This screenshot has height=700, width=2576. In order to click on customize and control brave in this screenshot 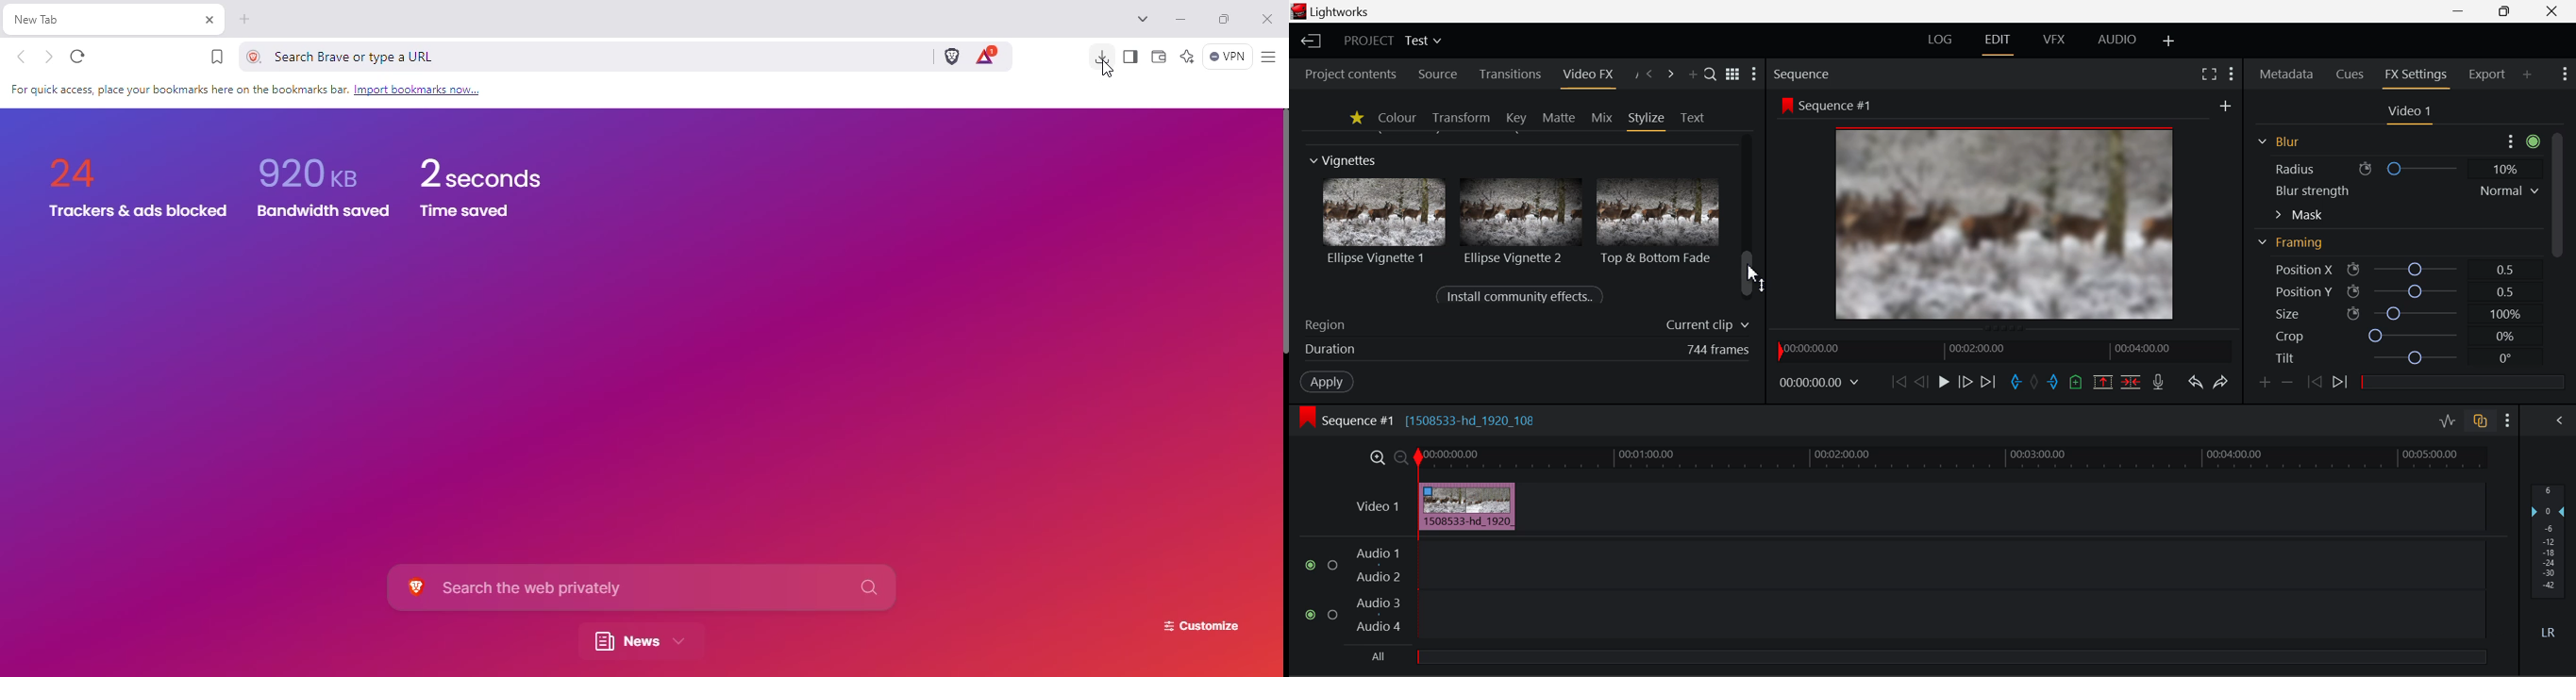, I will do `click(1269, 58)`.